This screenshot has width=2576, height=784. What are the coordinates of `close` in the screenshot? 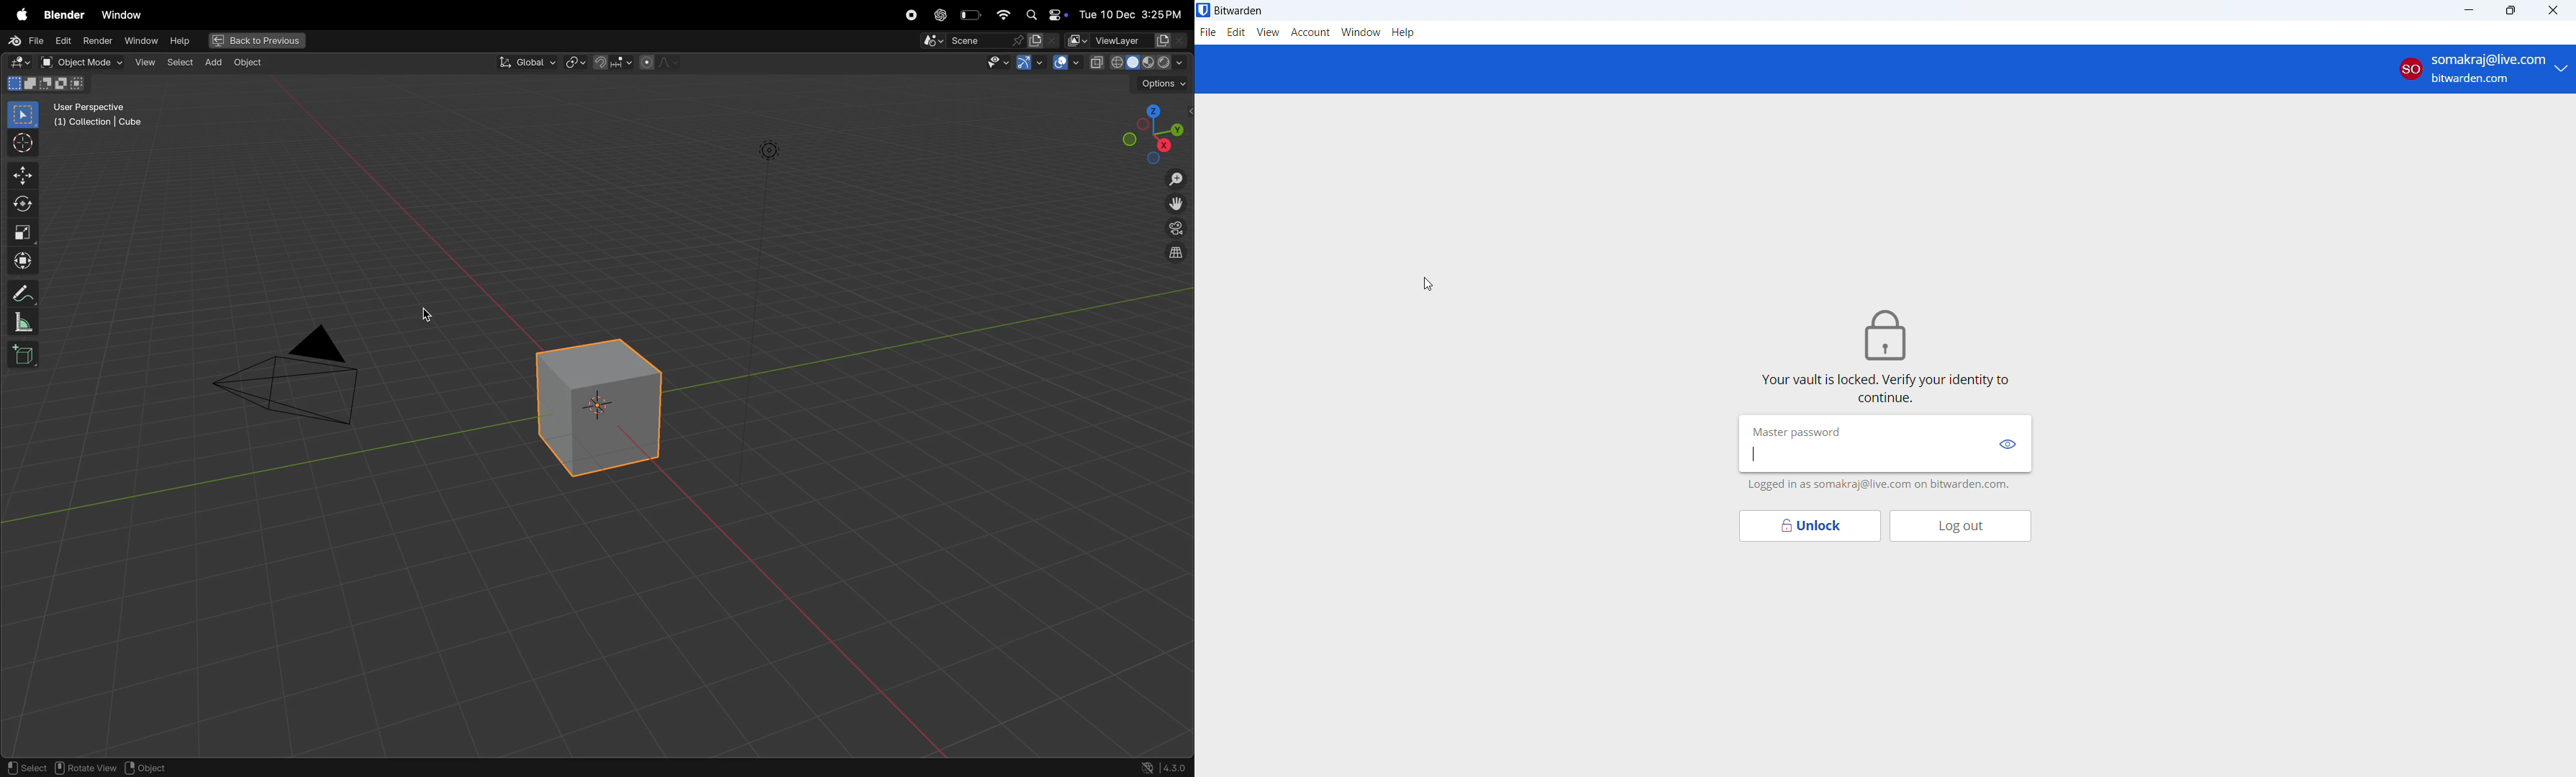 It's located at (2554, 10).